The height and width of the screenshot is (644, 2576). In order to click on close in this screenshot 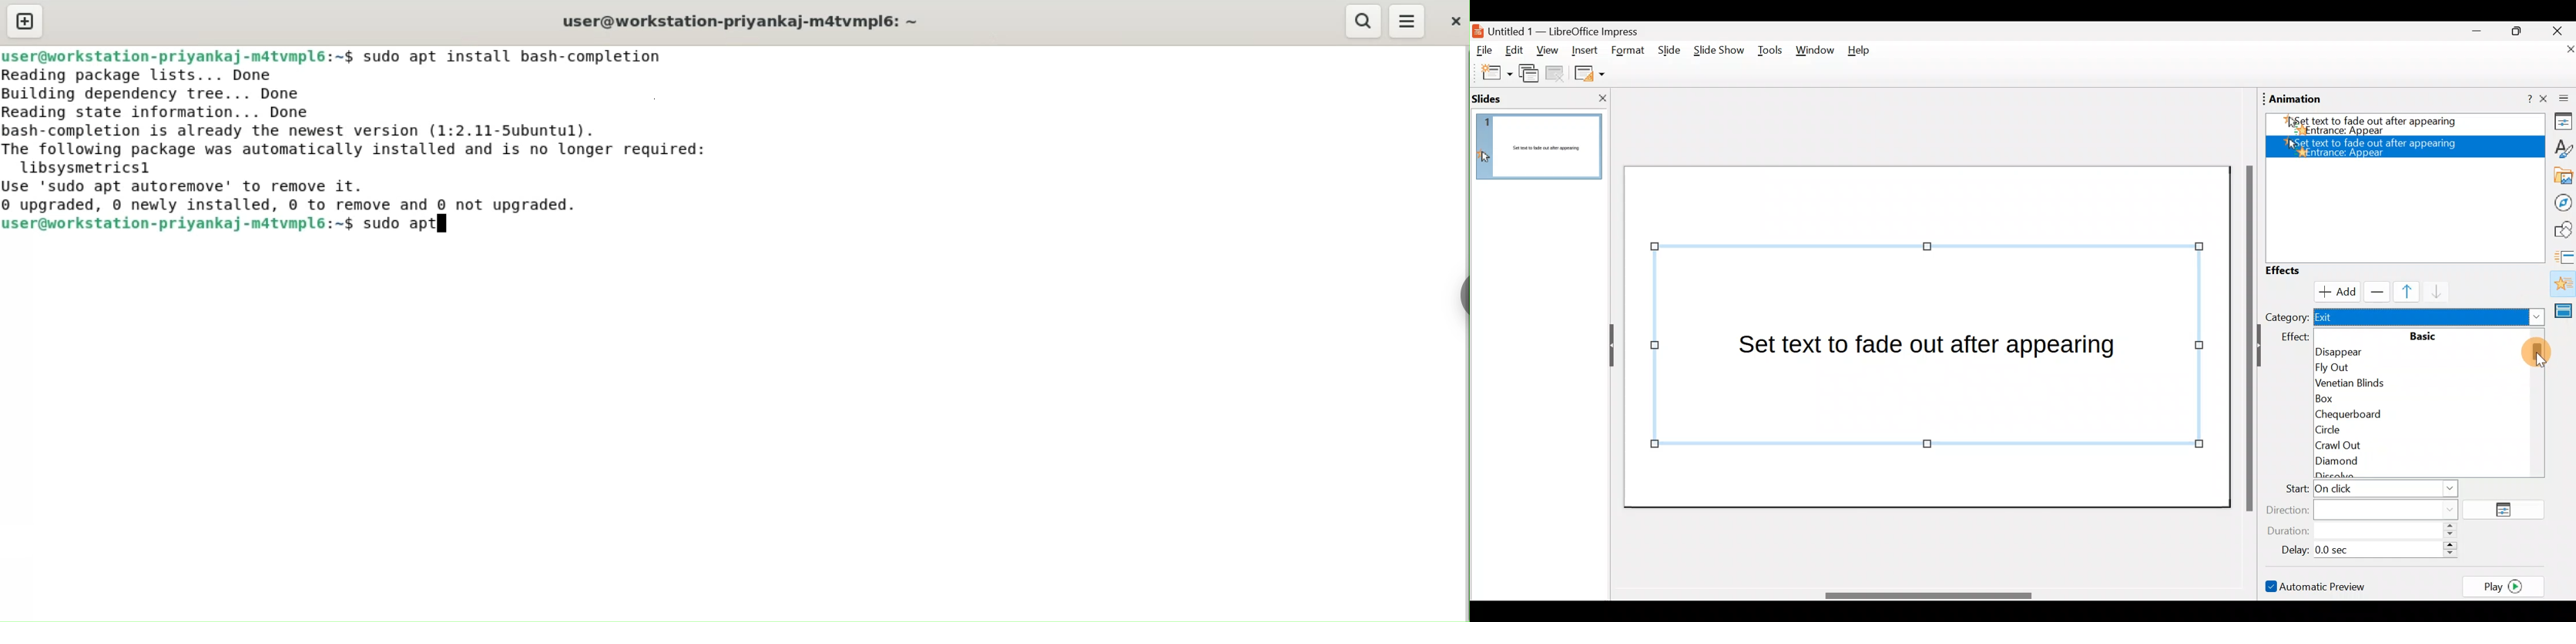, I will do `click(1452, 24)`.